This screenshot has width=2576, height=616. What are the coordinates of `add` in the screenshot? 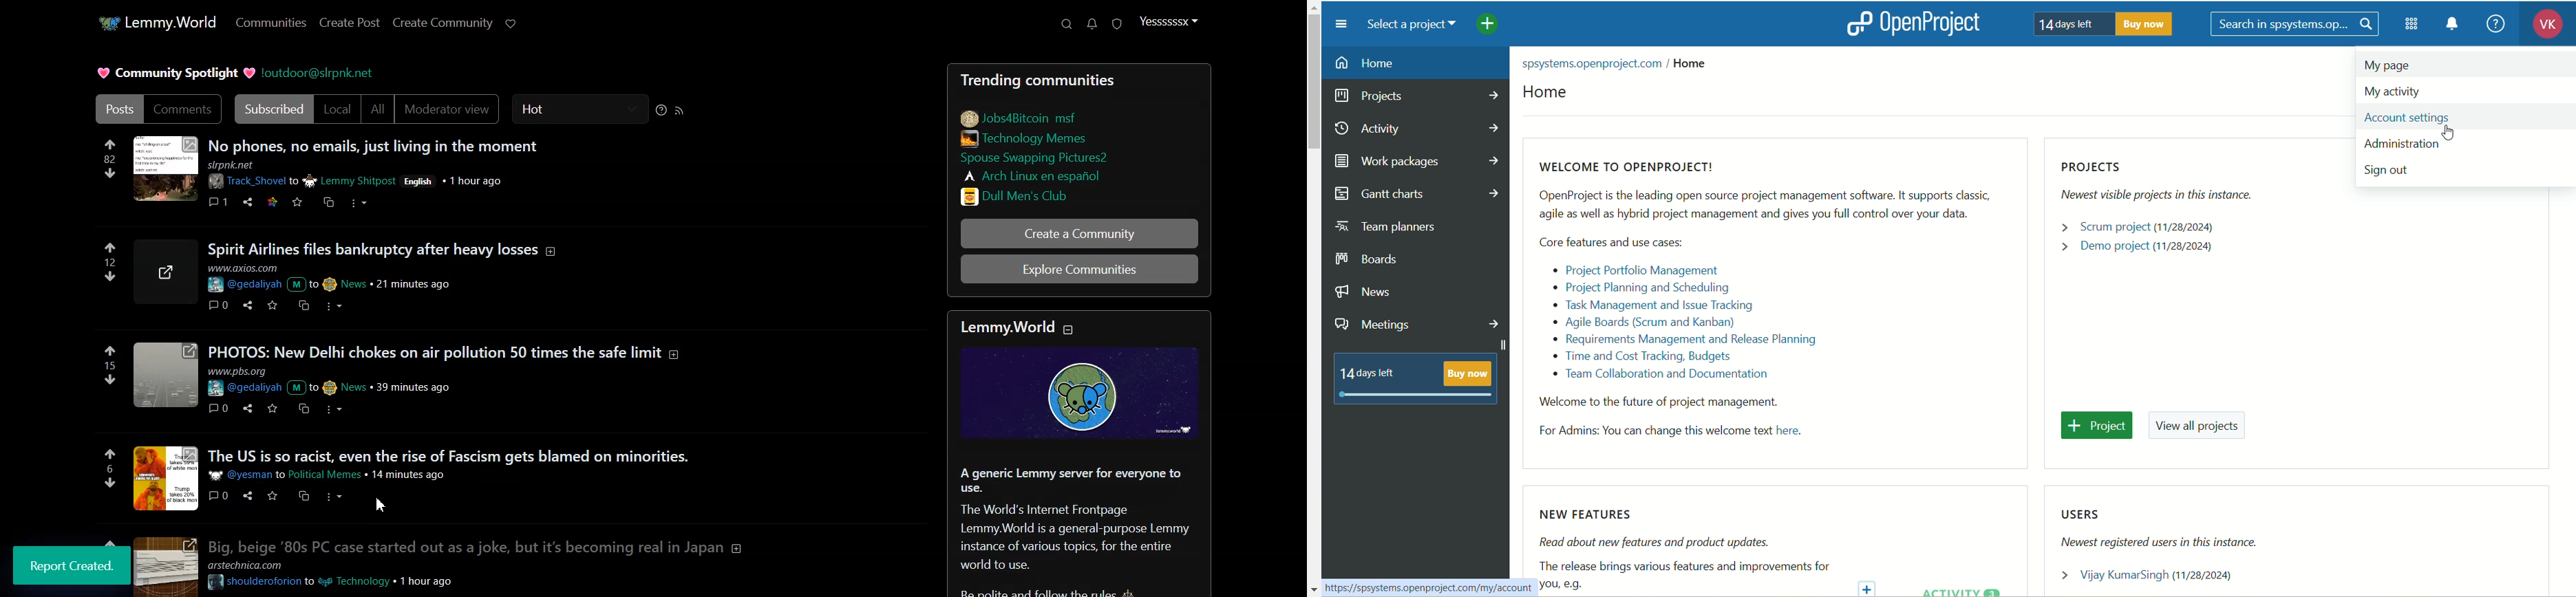 It's located at (1870, 586).